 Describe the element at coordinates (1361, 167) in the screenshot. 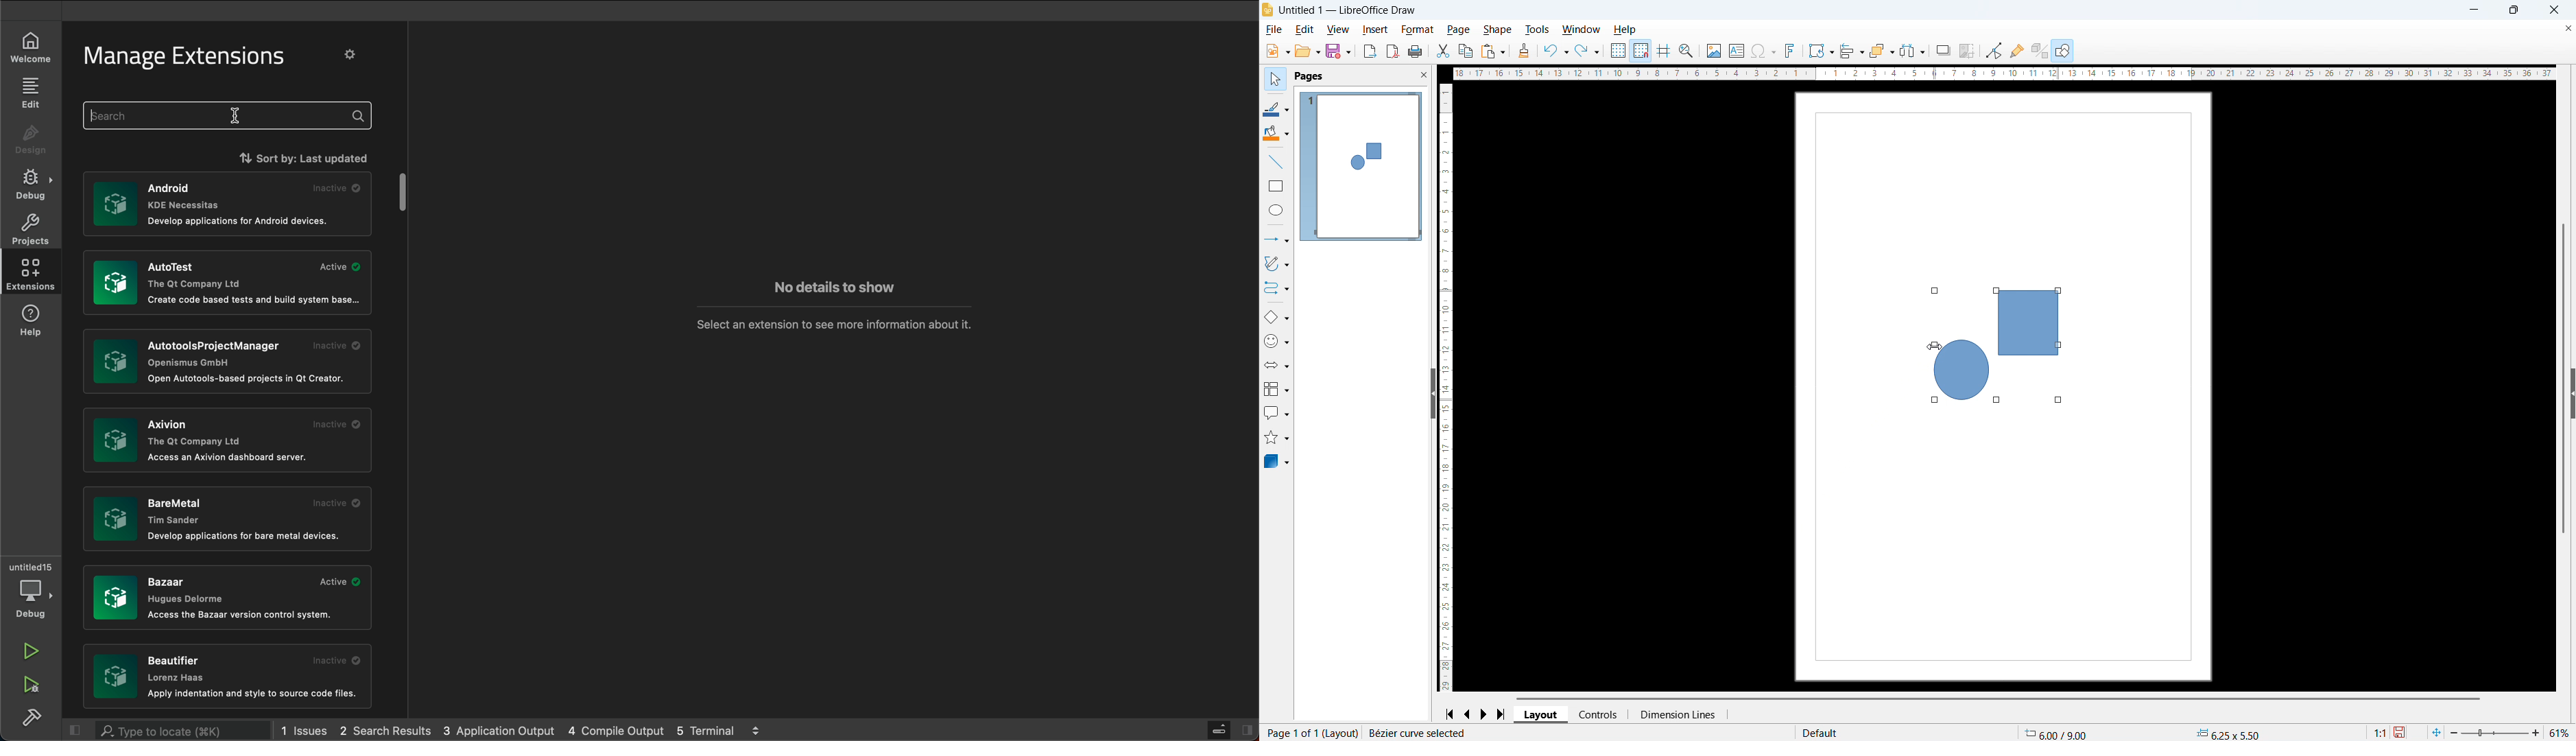

I see `Page display ` at that location.